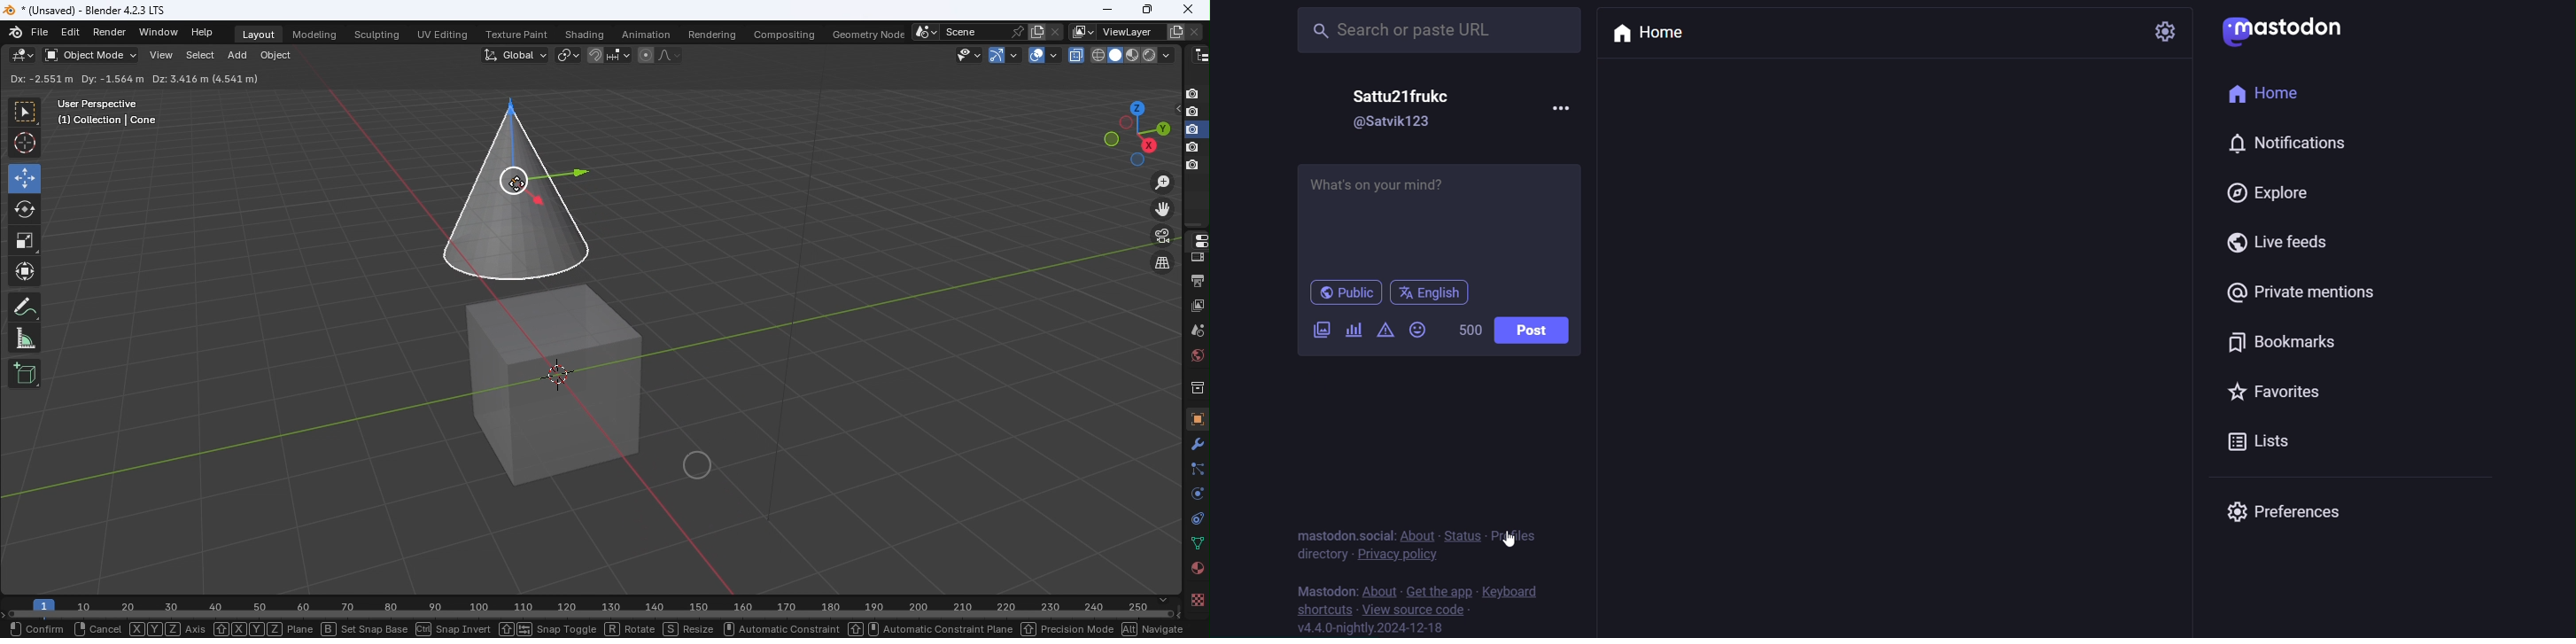 This screenshot has width=2576, height=644. Describe the element at coordinates (1161, 182) in the screenshot. I see `Zoon in or out in the view` at that location.